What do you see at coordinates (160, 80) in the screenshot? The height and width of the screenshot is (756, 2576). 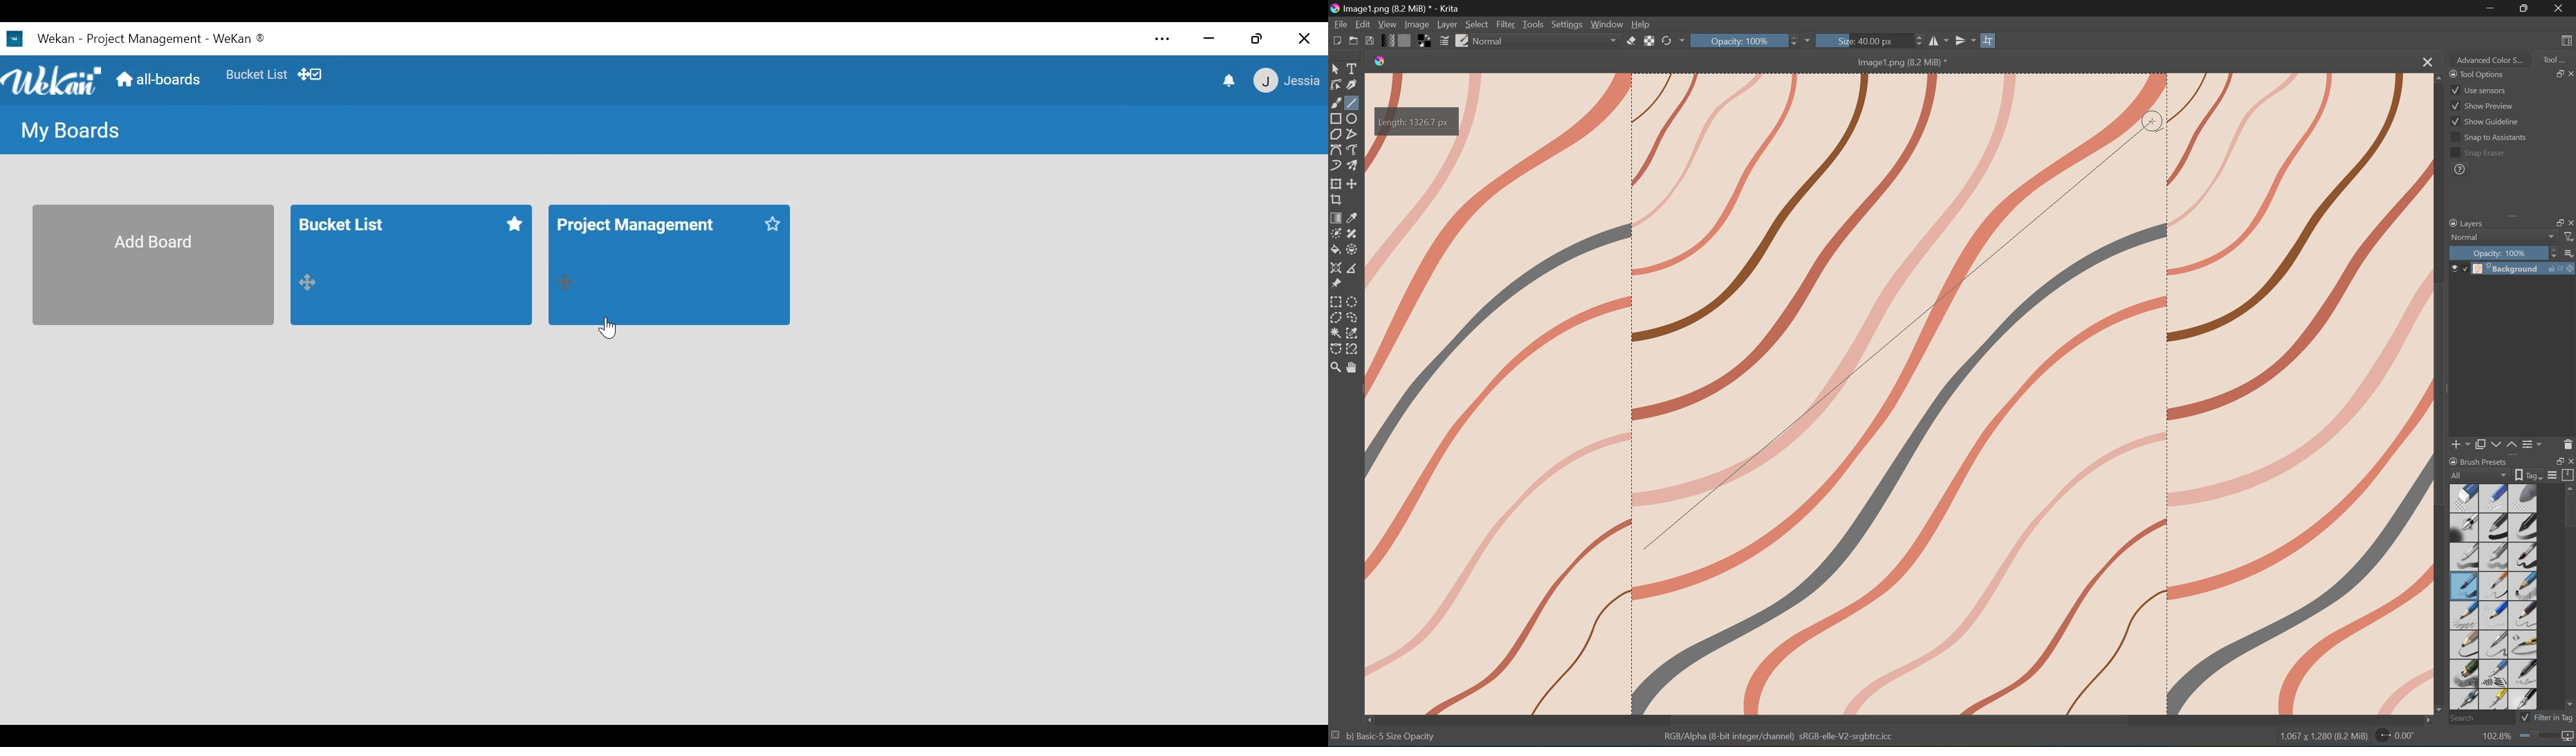 I see `all-boards` at bounding box center [160, 80].